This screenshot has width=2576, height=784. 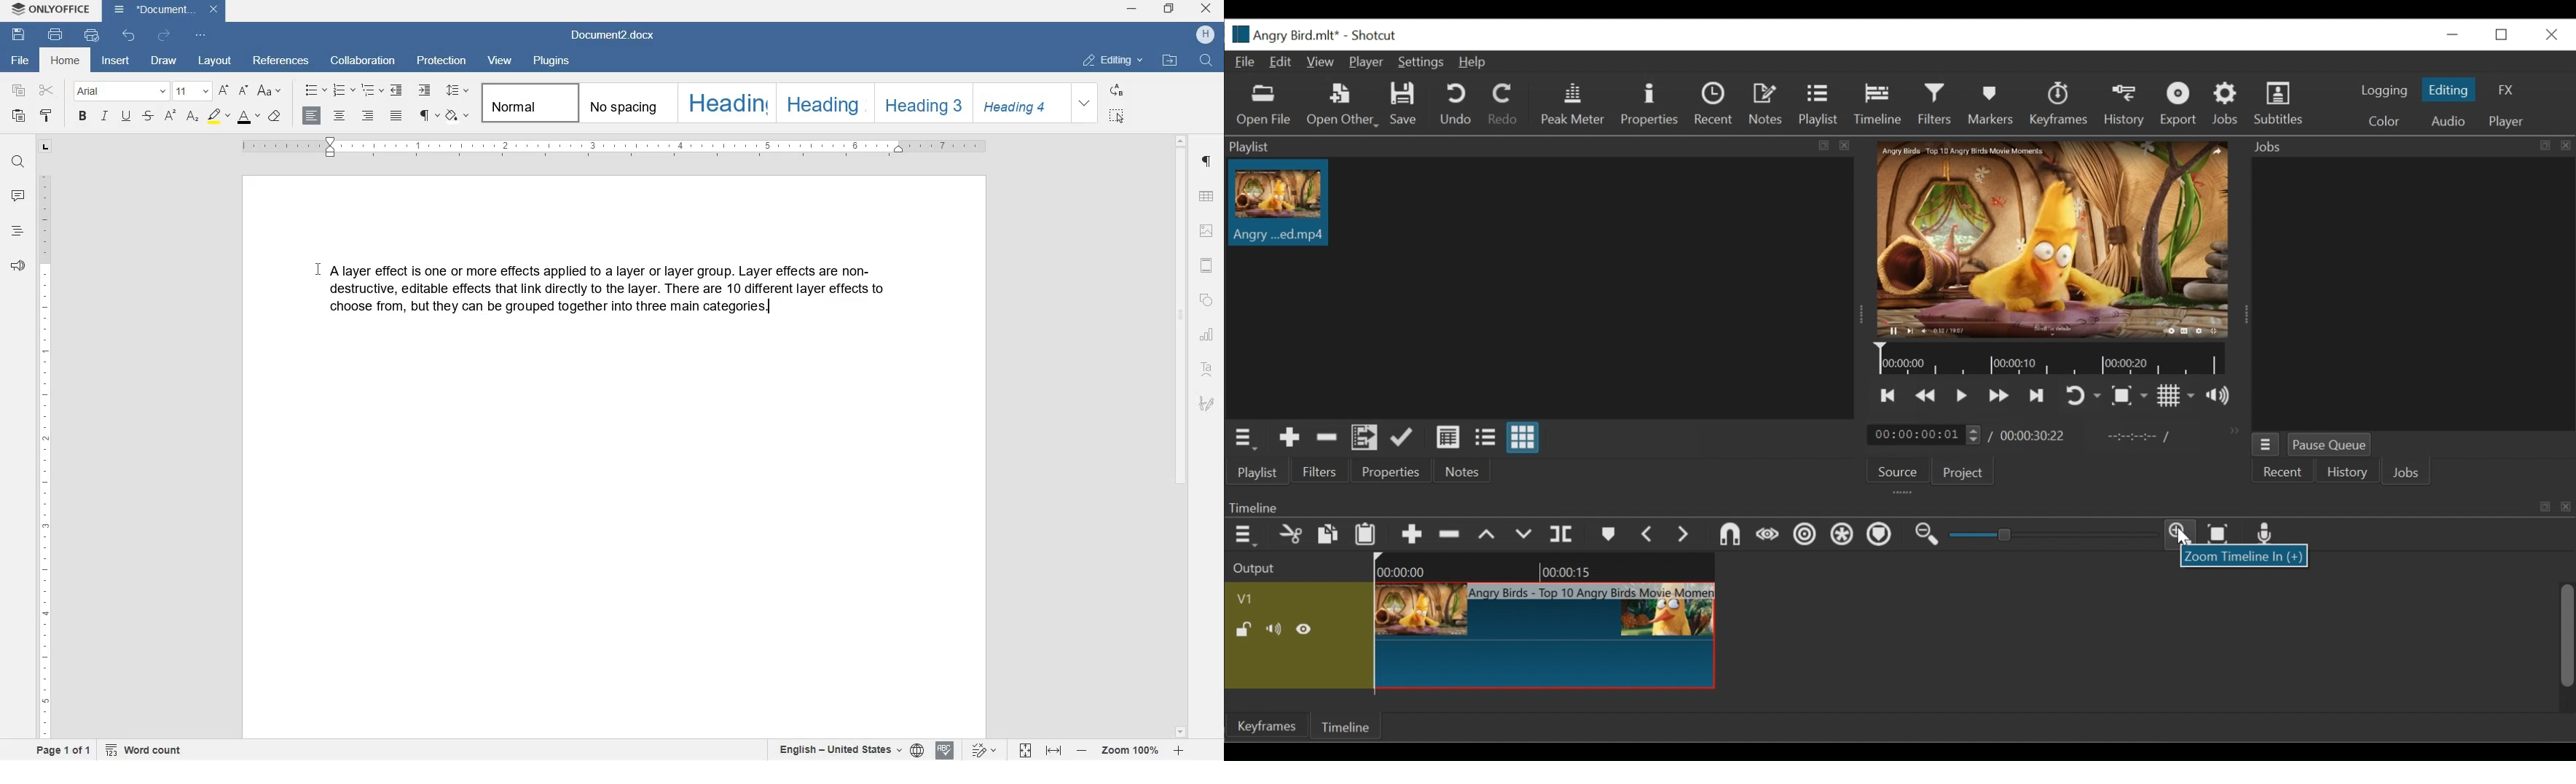 I want to click on View, so click(x=1322, y=62).